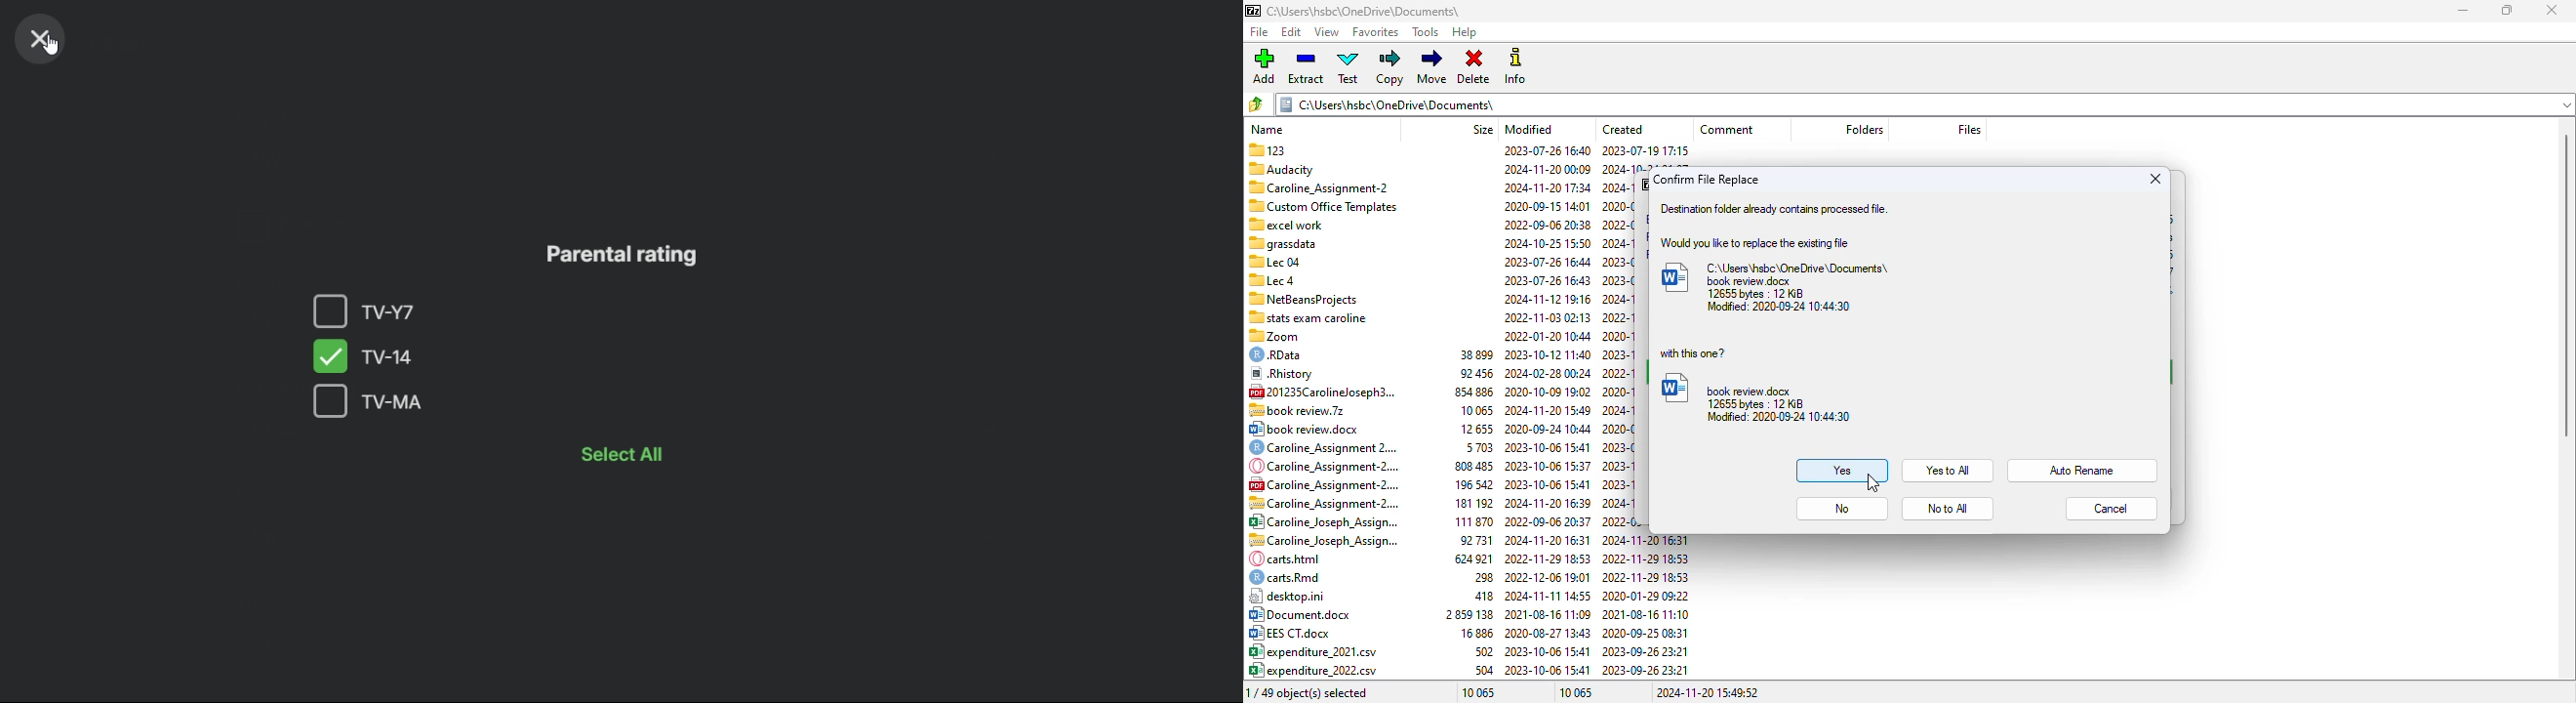 This screenshot has height=728, width=2576. Describe the element at coordinates (1616, 411) in the screenshot. I see `created date & time` at that location.